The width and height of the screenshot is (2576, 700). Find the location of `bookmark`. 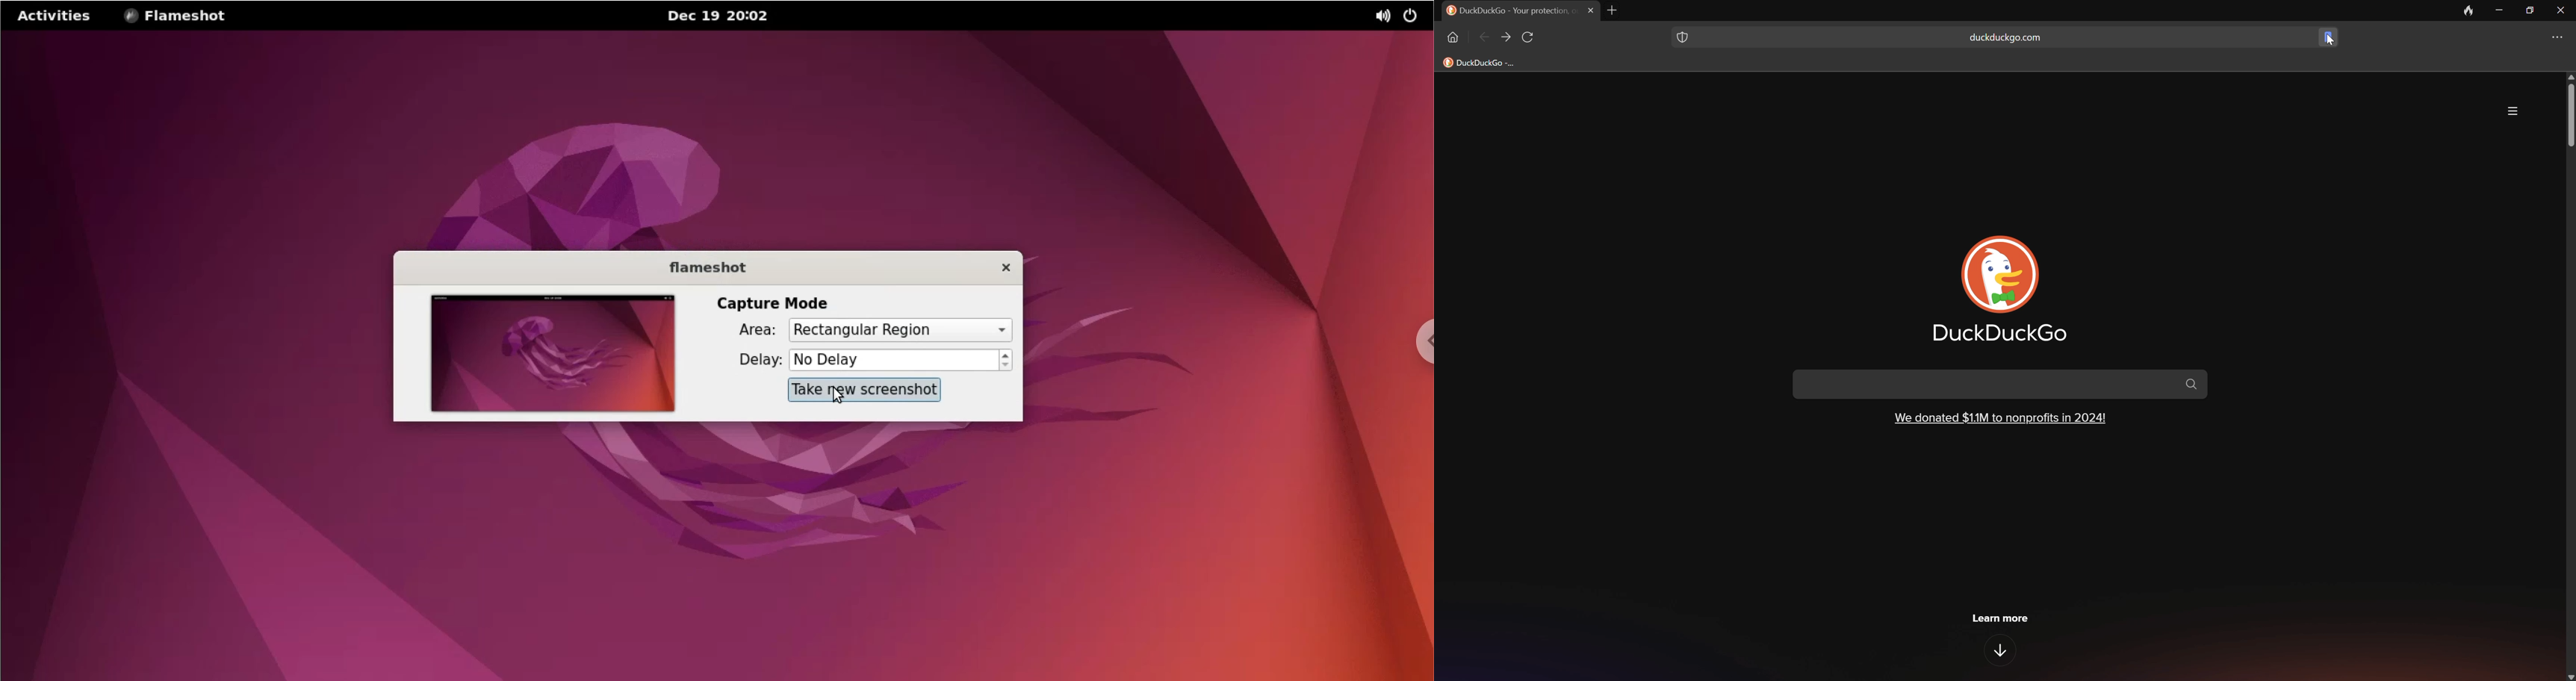

bookmark is located at coordinates (2326, 36).